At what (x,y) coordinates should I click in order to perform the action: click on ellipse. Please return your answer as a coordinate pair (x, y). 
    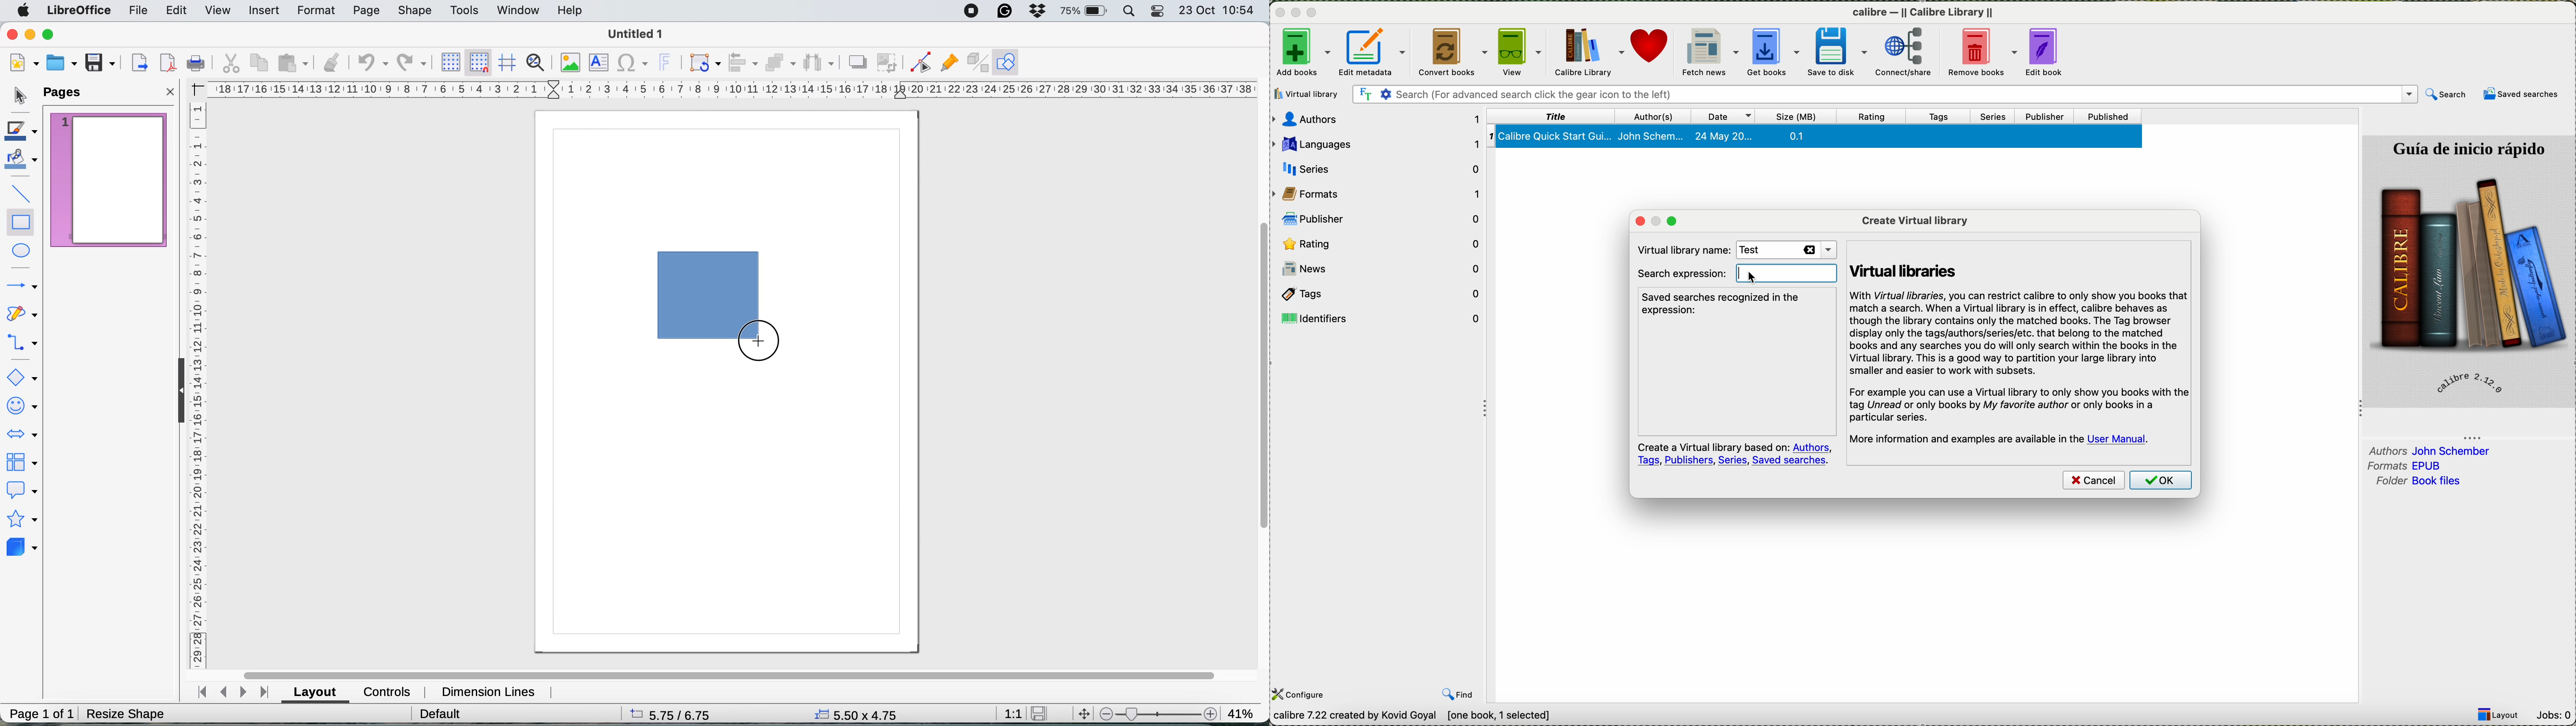
    Looking at the image, I should click on (24, 250).